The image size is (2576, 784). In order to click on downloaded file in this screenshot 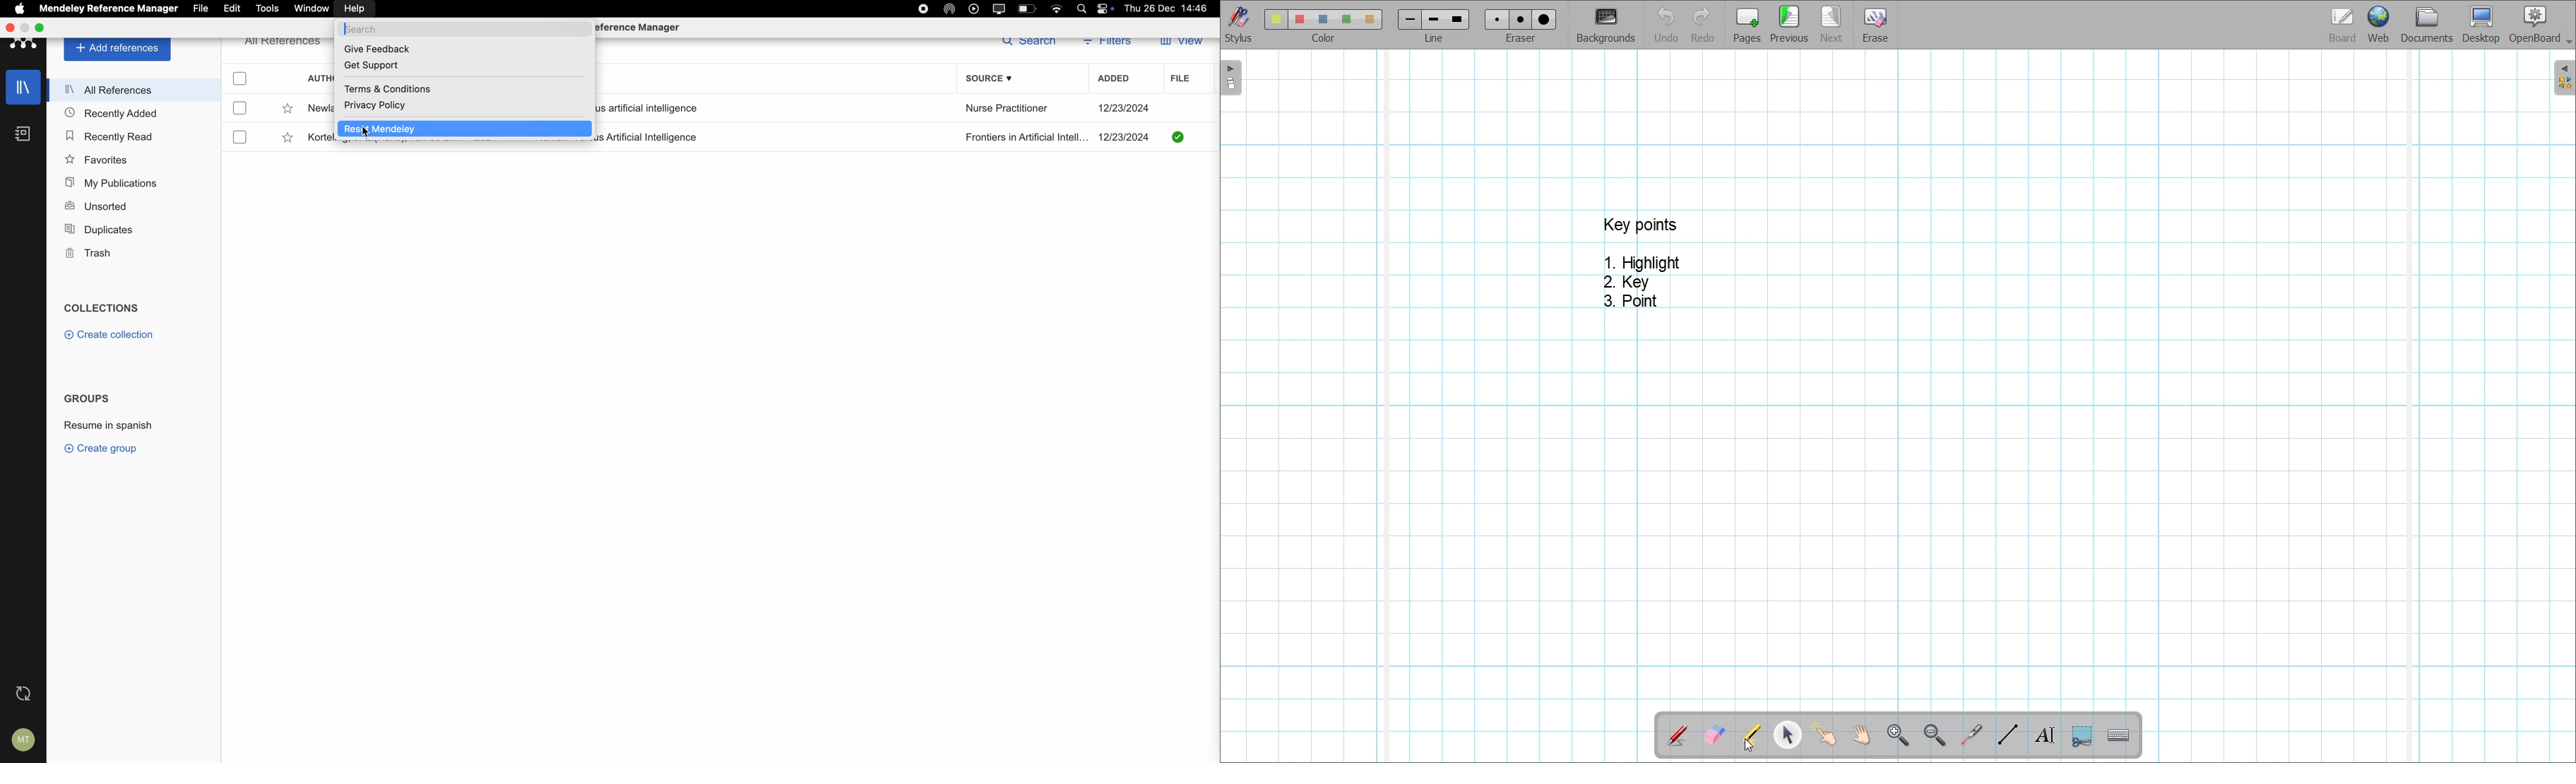, I will do `click(1179, 138)`.